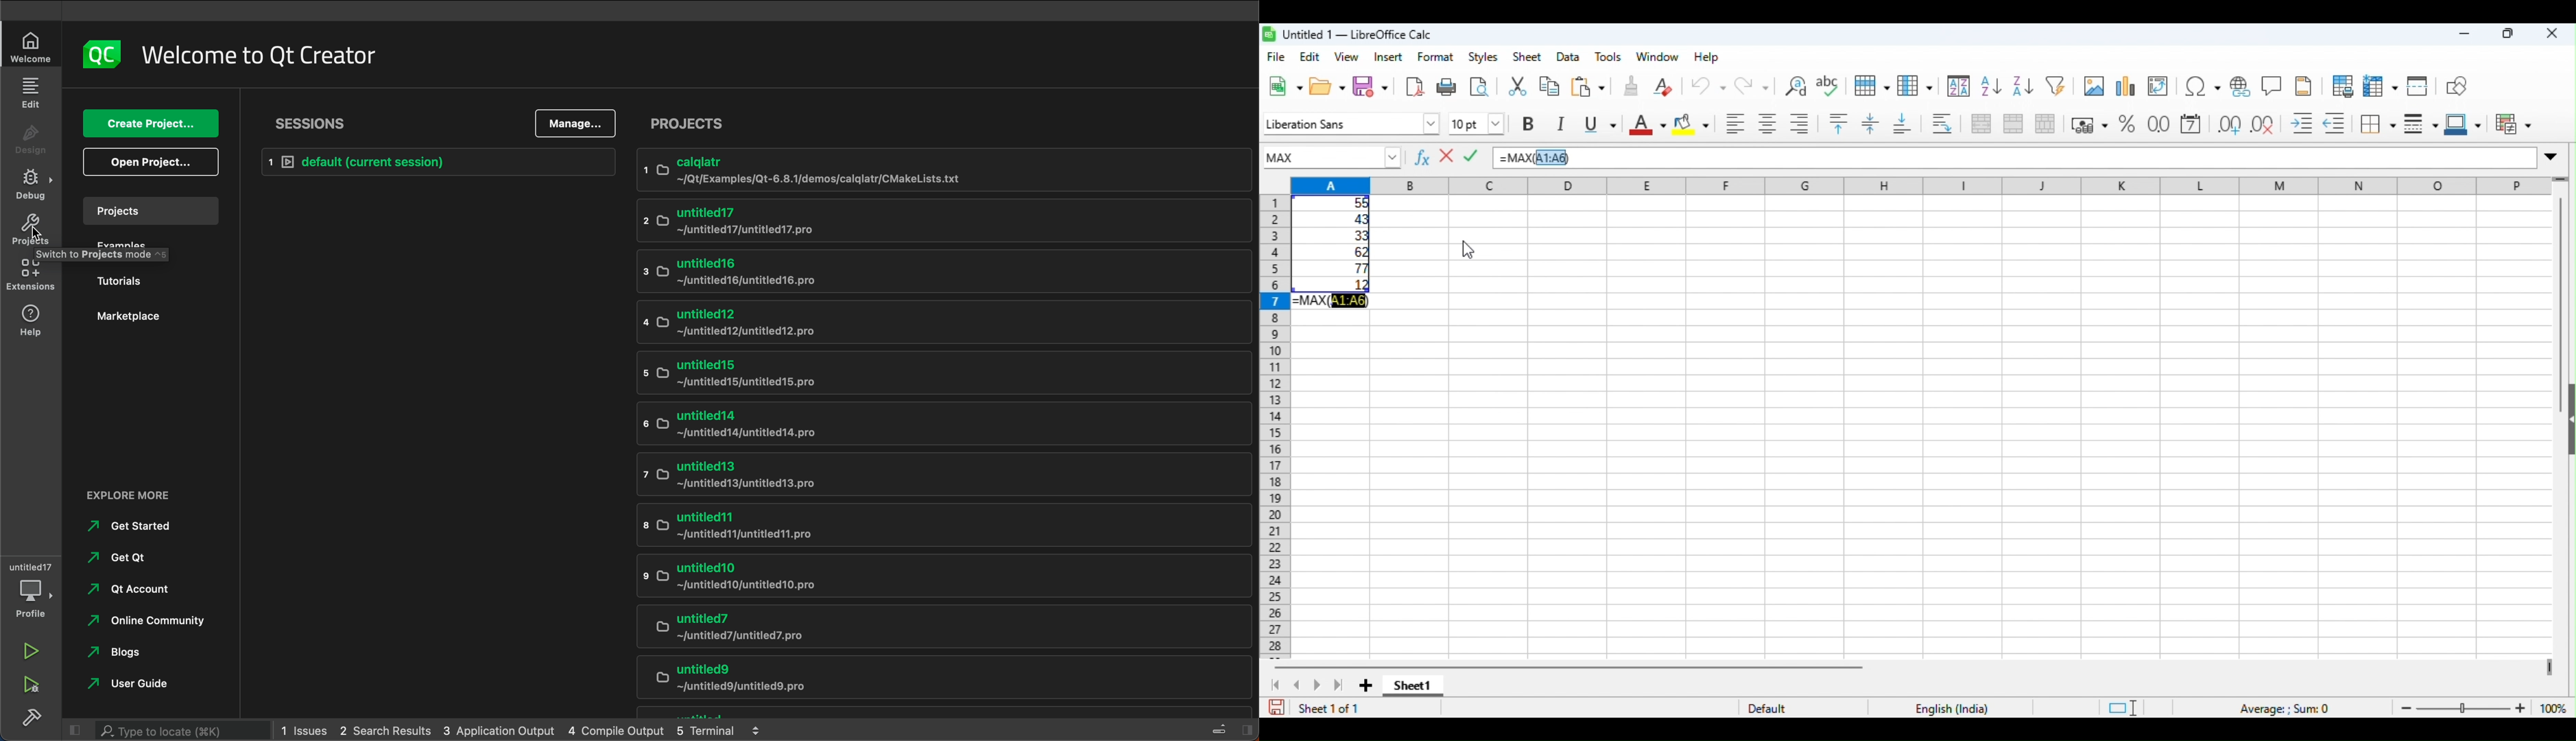 The height and width of the screenshot is (756, 2576). Describe the element at coordinates (2242, 84) in the screenshot. I see `insert hyperlink` at that location.